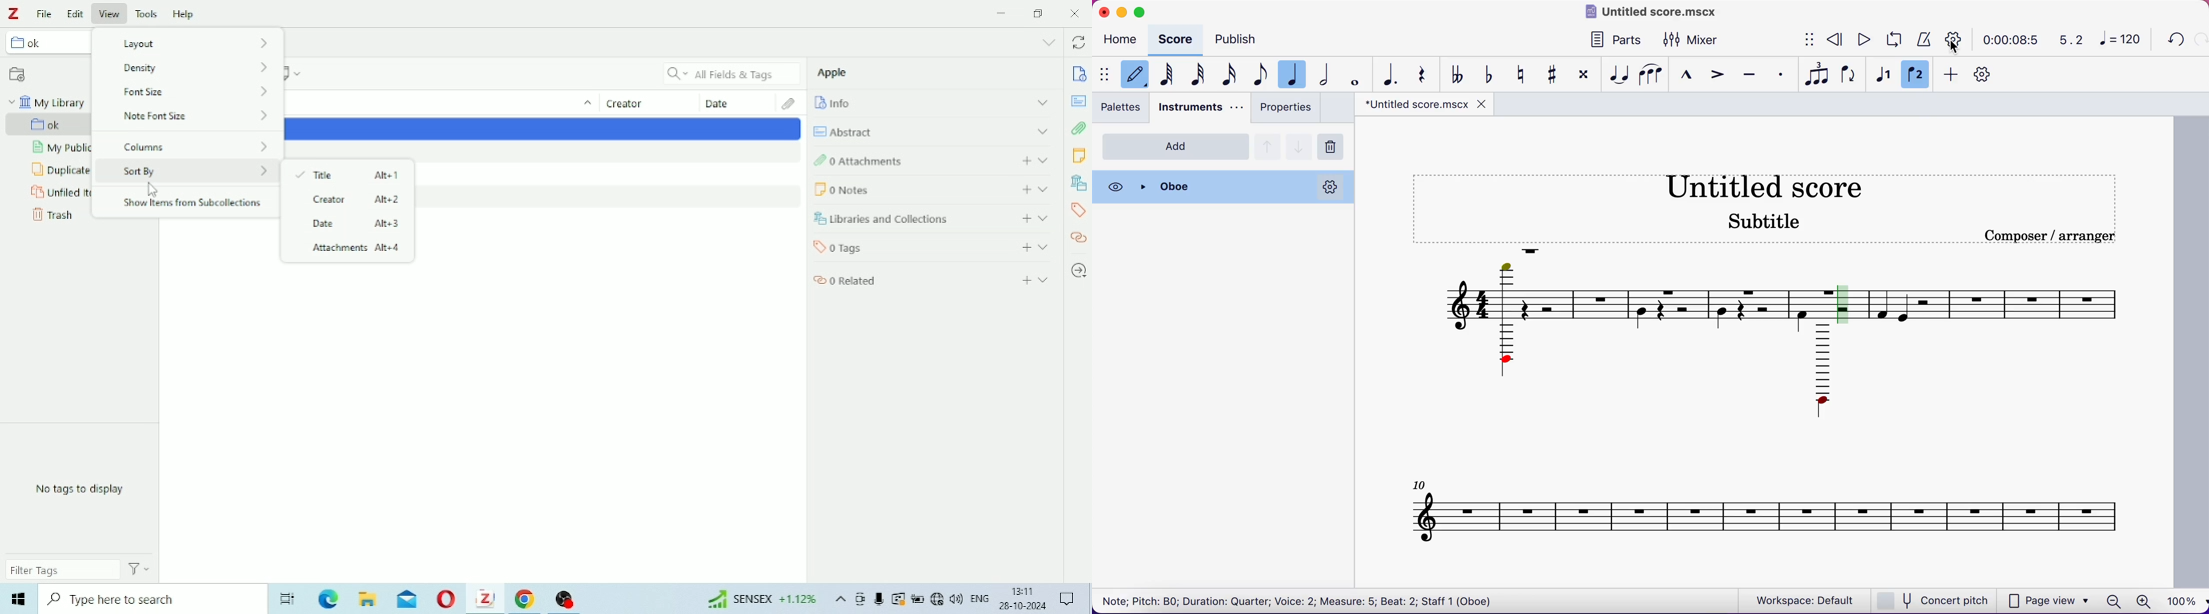 The height and width of the screenshot is (616, 2212). I want to click on Show hidden icons, so click(839, 601).